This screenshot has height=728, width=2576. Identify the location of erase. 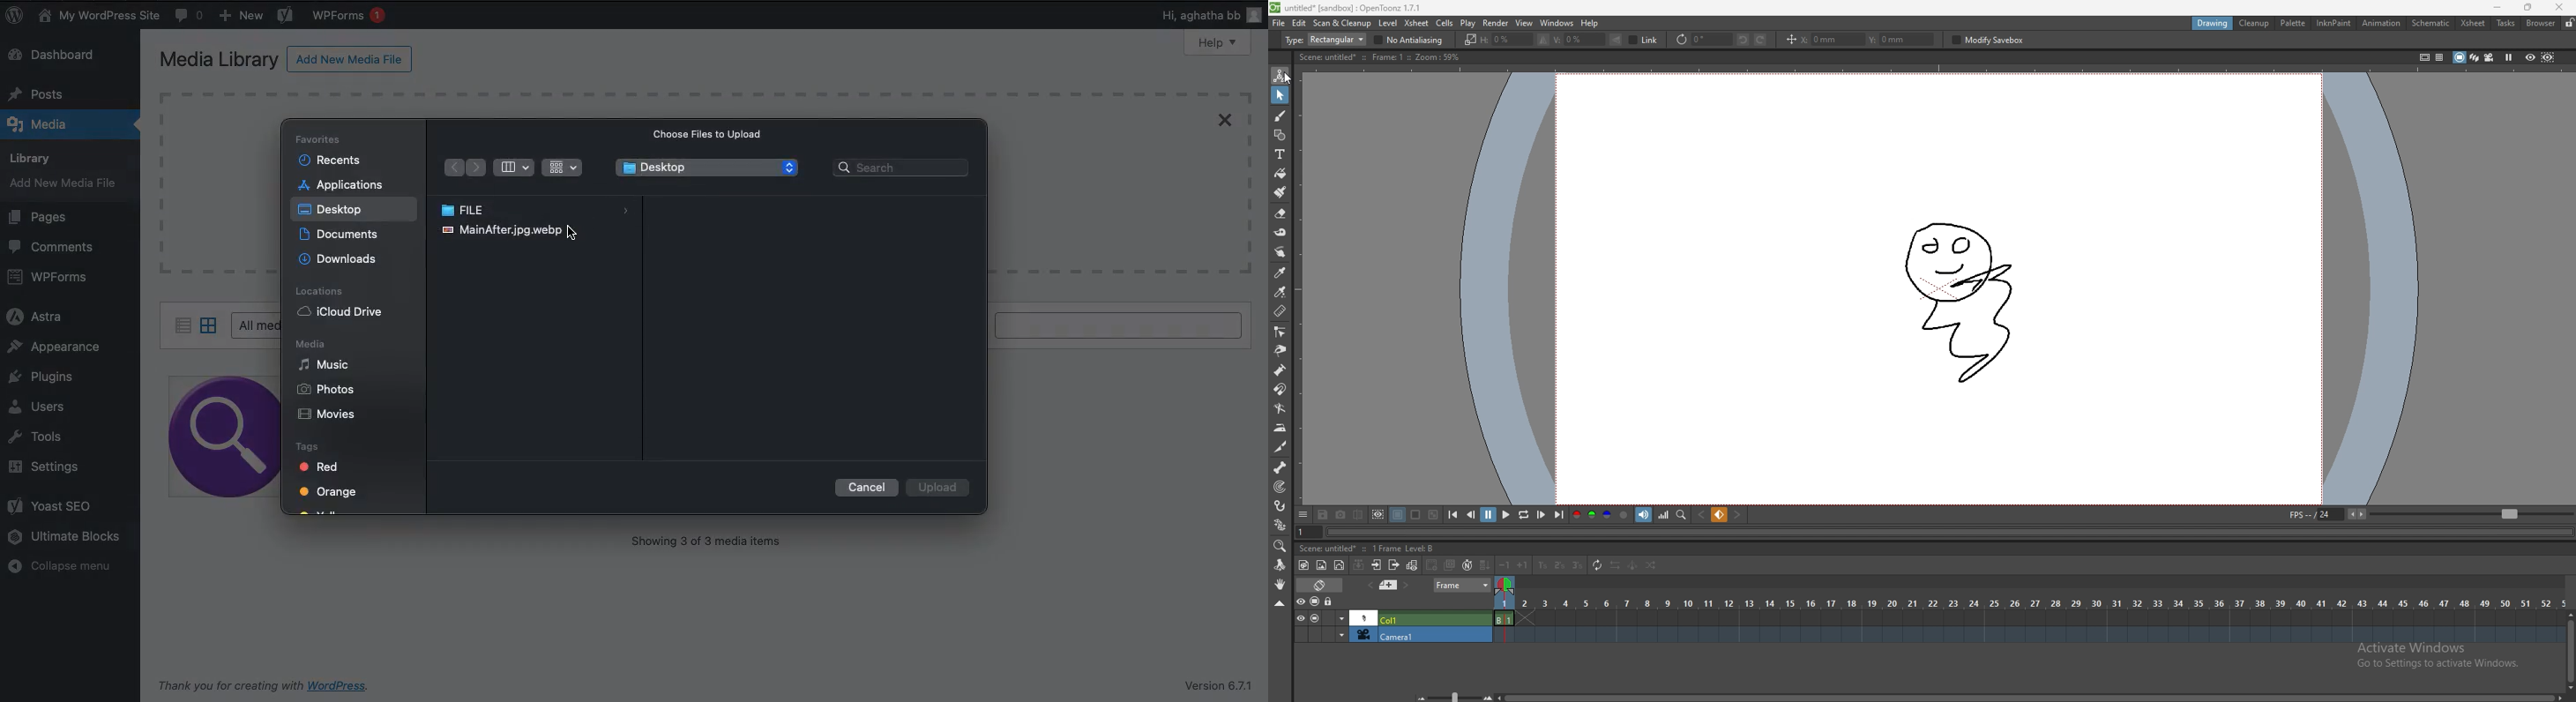
(1280, 214).